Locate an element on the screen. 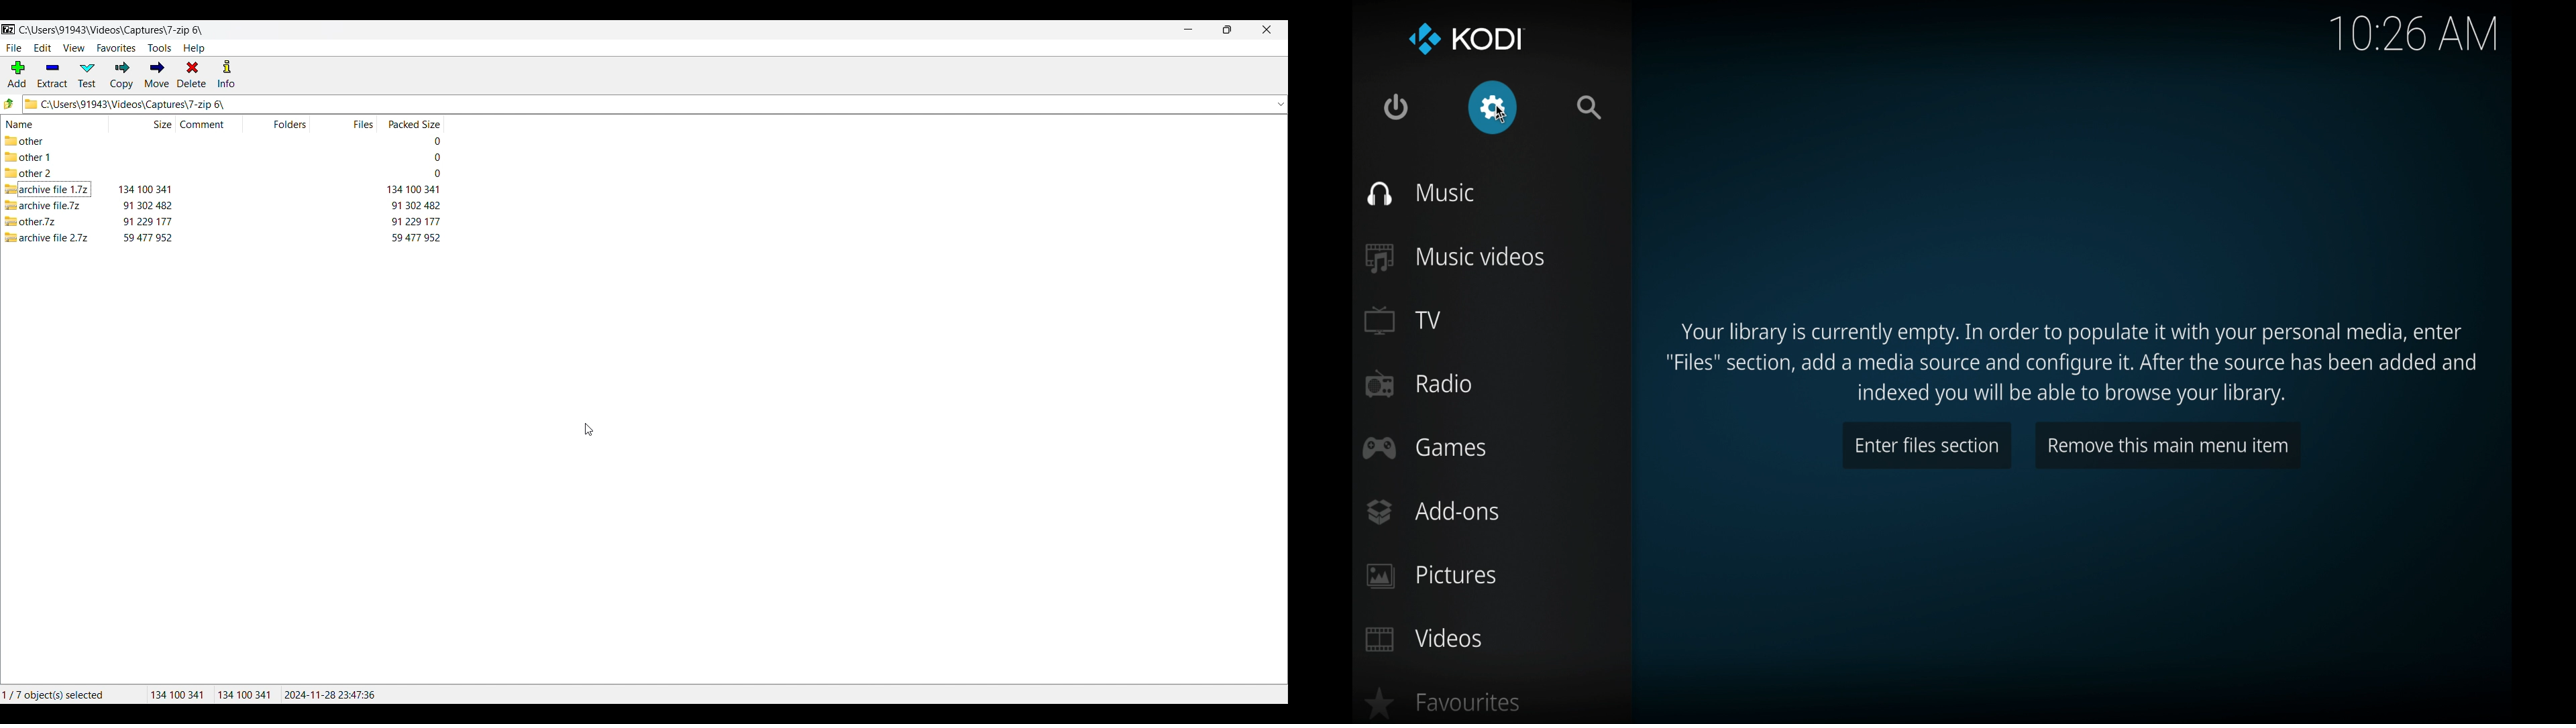 The image size is (2576, 728). archive file 1.7z  is located at coordinates (46, 190).